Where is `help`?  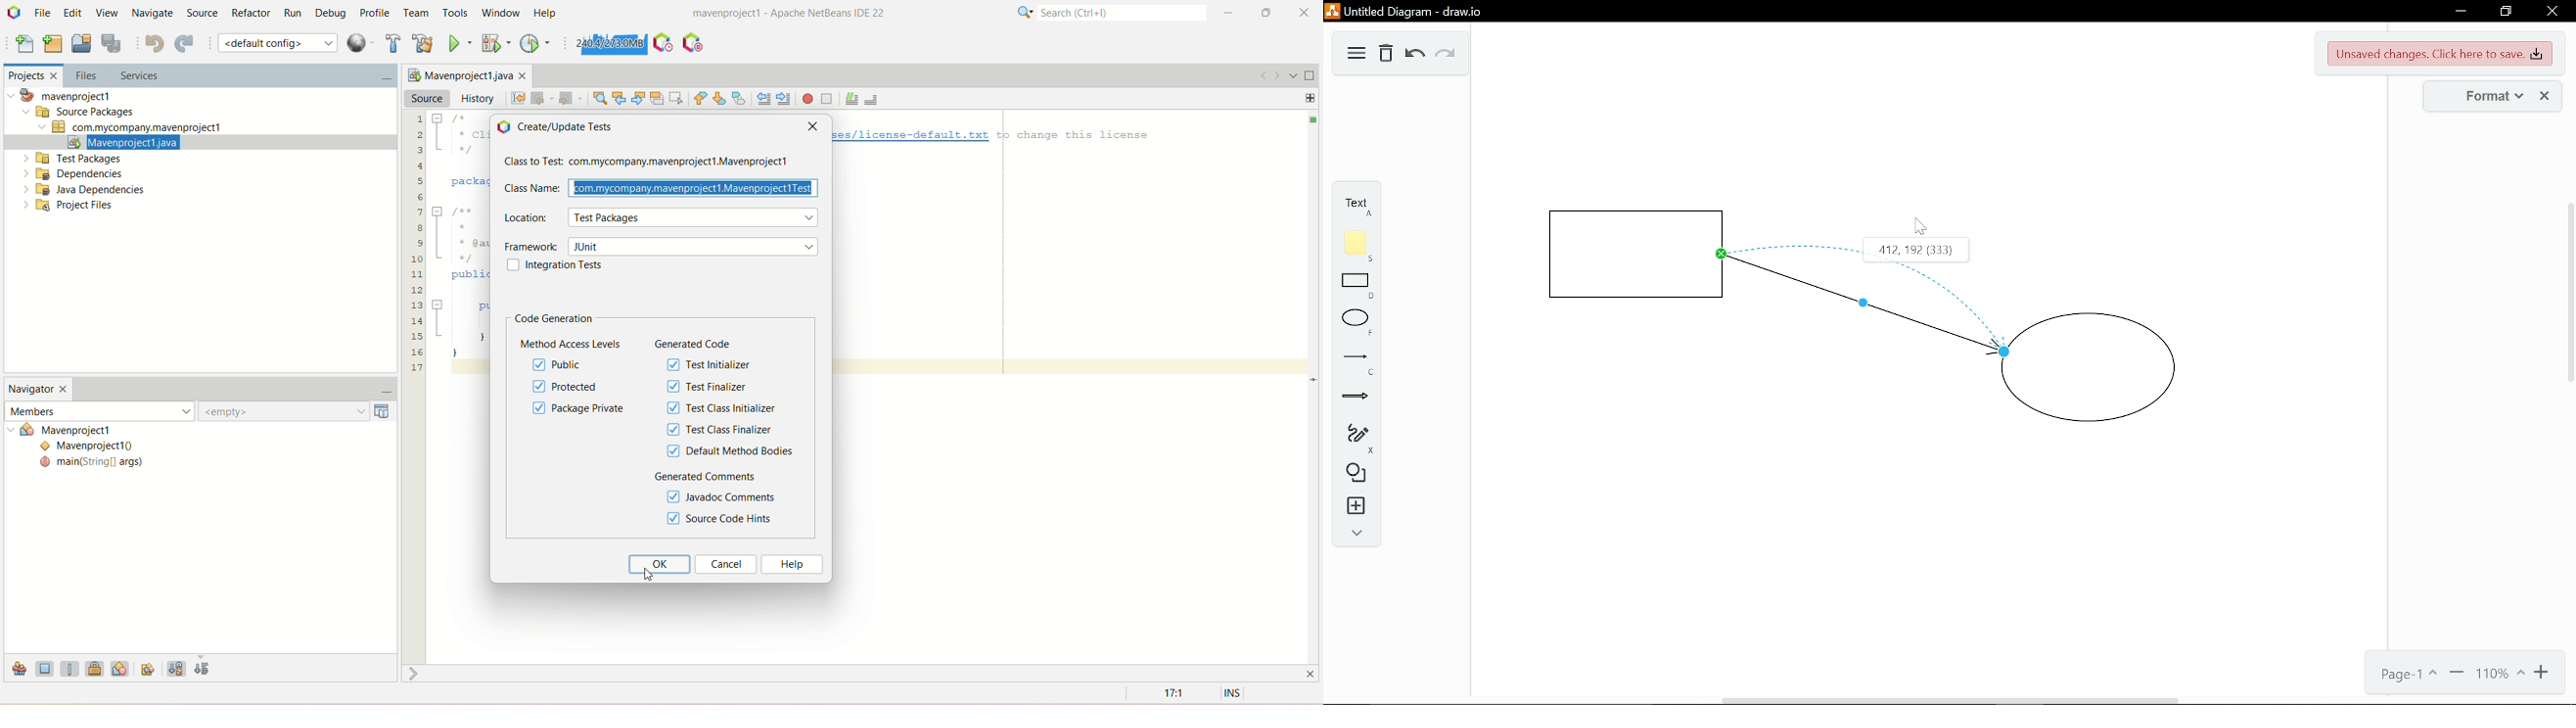
help is located at coordinates (792, 564).